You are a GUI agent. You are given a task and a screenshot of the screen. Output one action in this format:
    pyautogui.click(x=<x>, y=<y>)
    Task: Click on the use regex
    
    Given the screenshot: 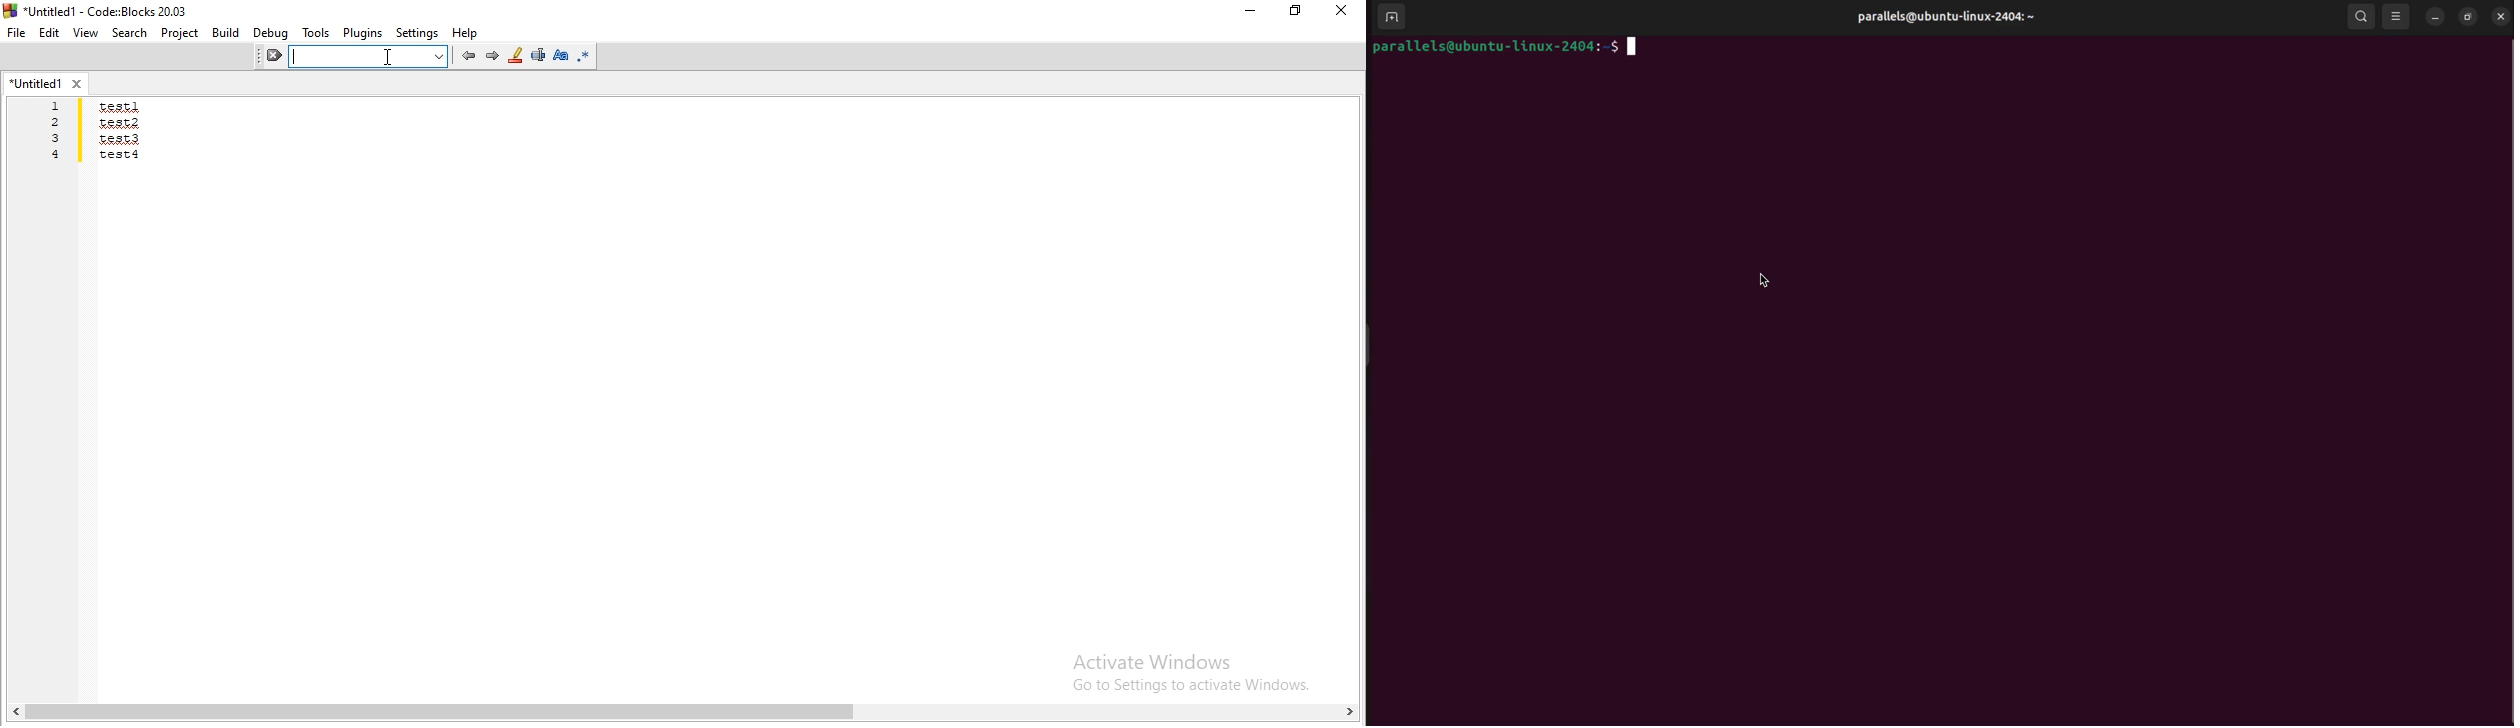 What is the action you would take?
    pyautogui.click(x=586, y=56)
    